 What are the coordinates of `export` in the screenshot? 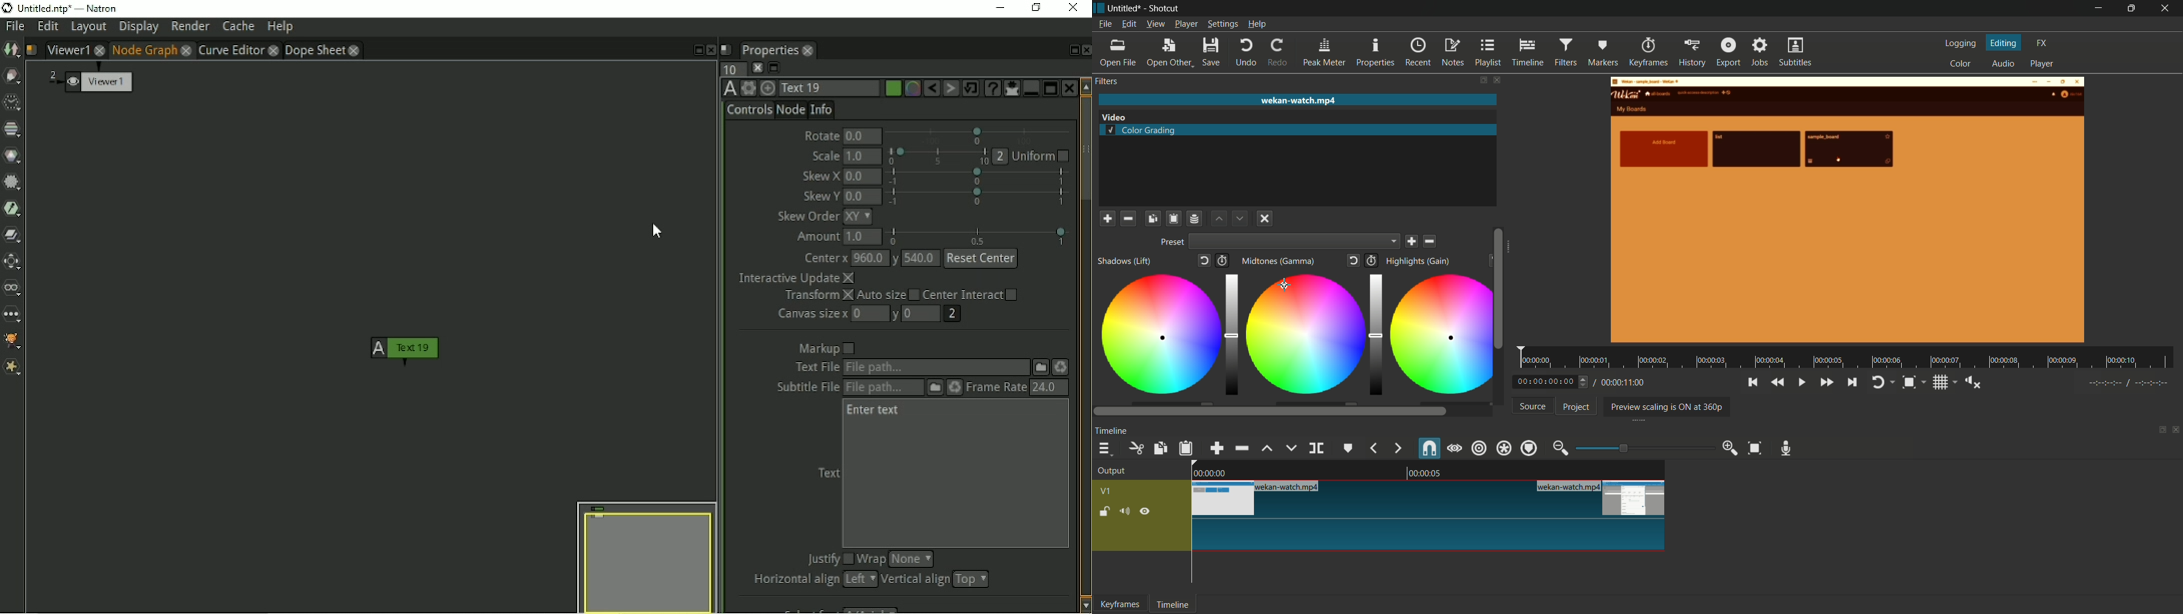 It's located at (1729, 53).